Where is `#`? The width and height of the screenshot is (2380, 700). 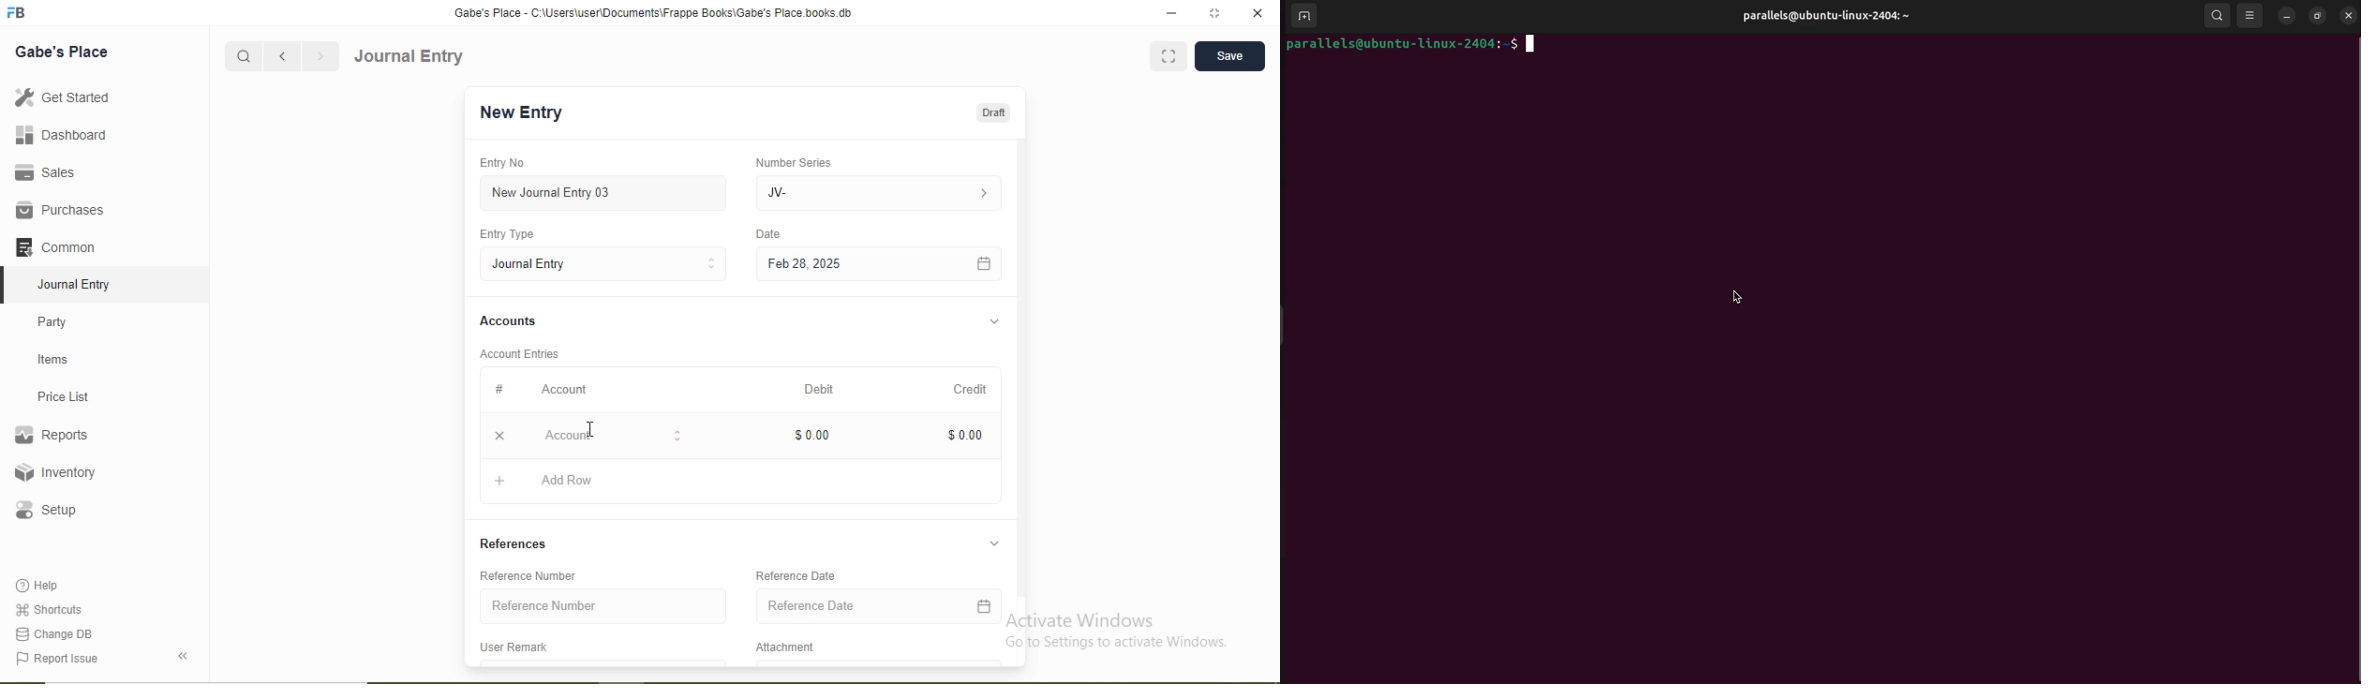
# is located at coordinates (500, 388).